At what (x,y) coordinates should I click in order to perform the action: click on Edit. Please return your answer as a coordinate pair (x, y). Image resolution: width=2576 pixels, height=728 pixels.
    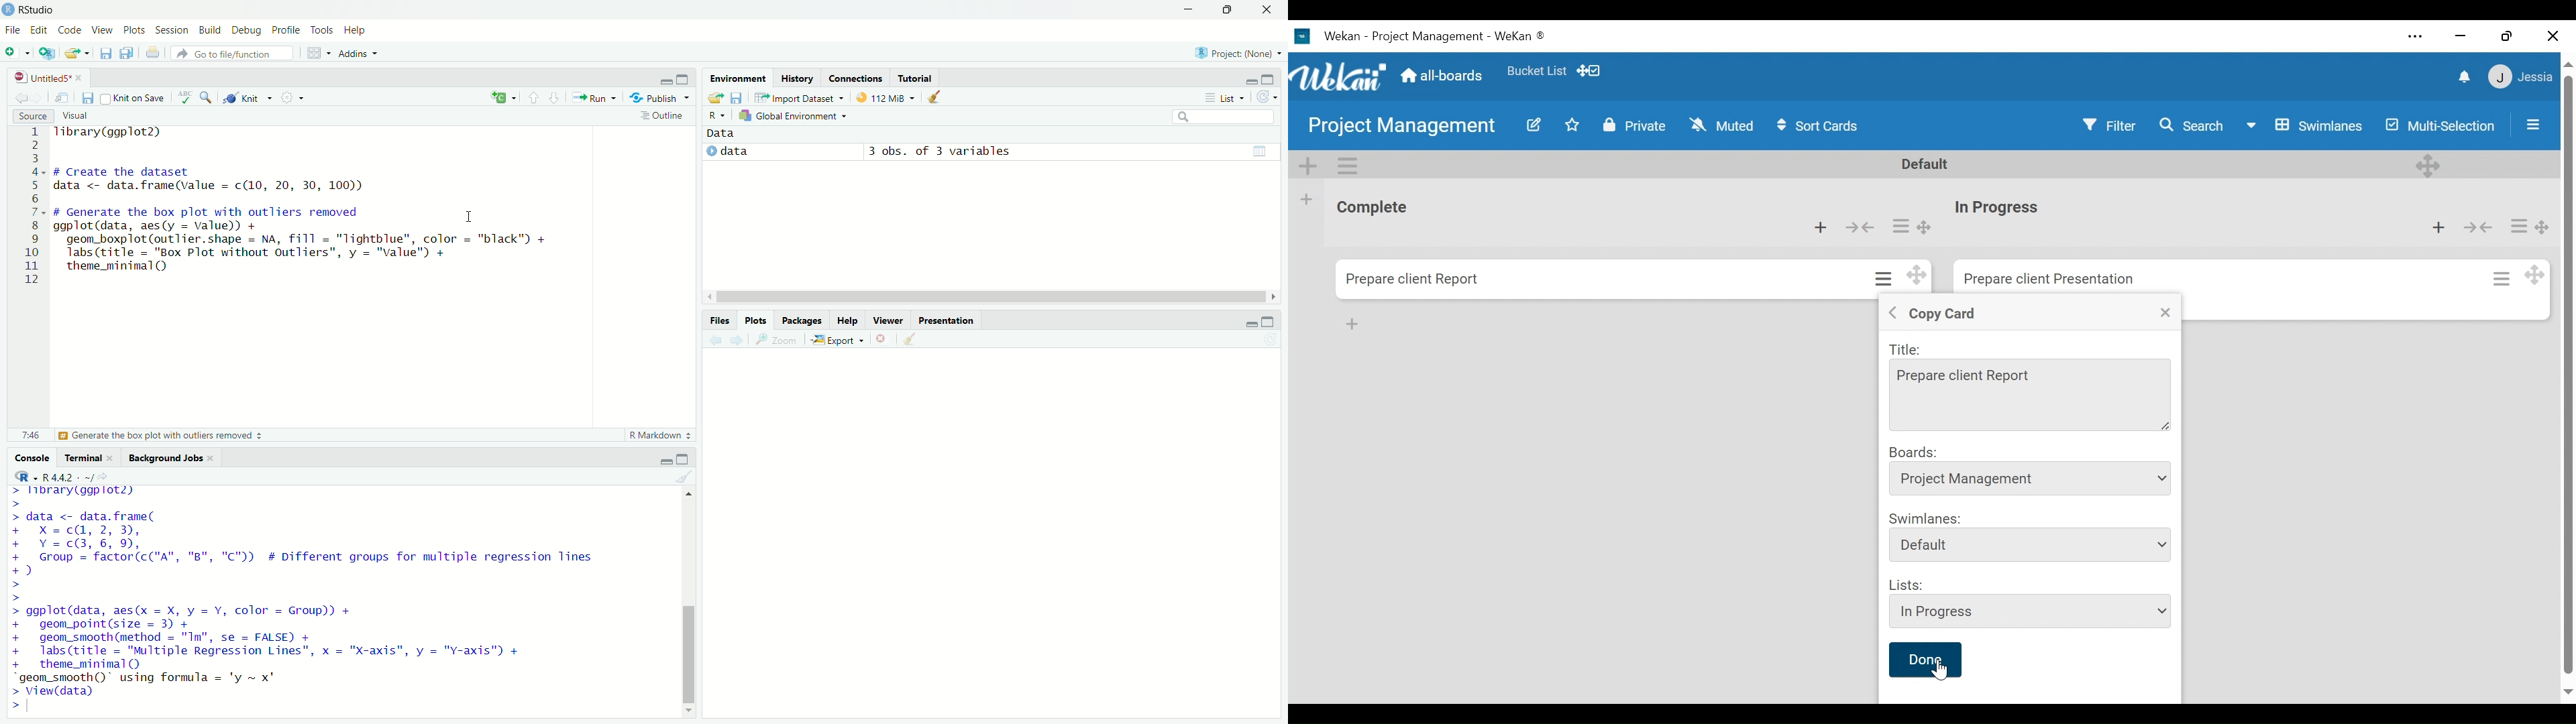
    Looking at the image, I should click on (39, 29).